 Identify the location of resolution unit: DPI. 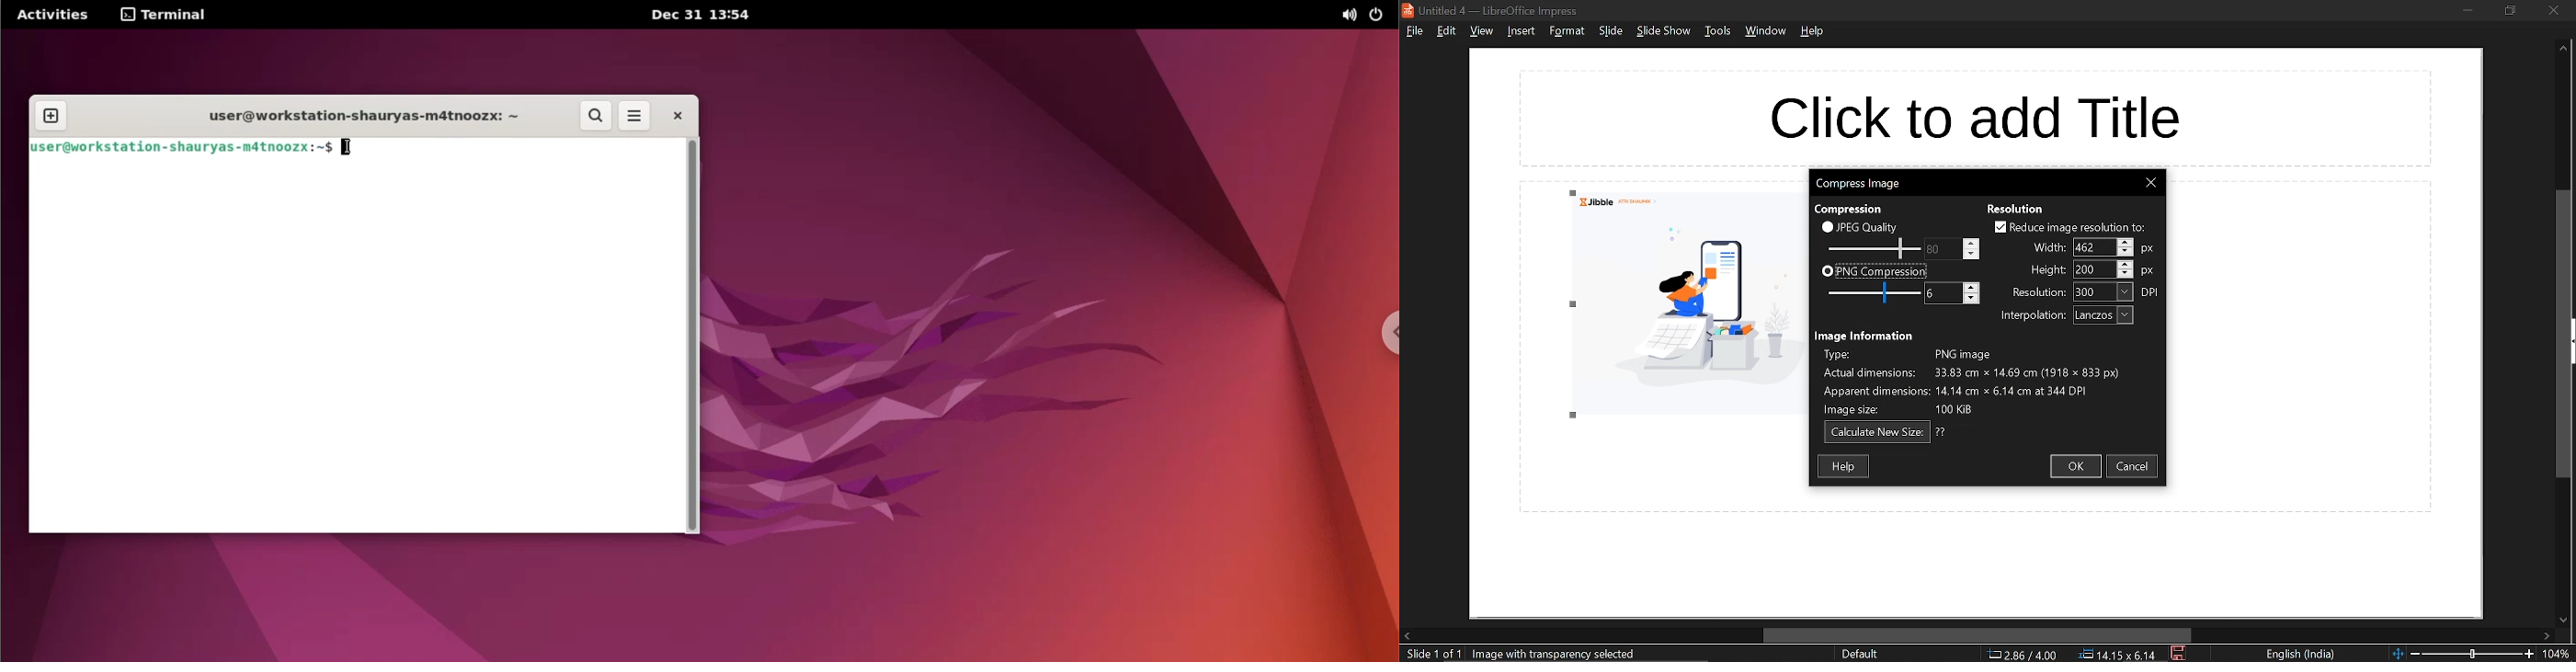
(2151, 292).